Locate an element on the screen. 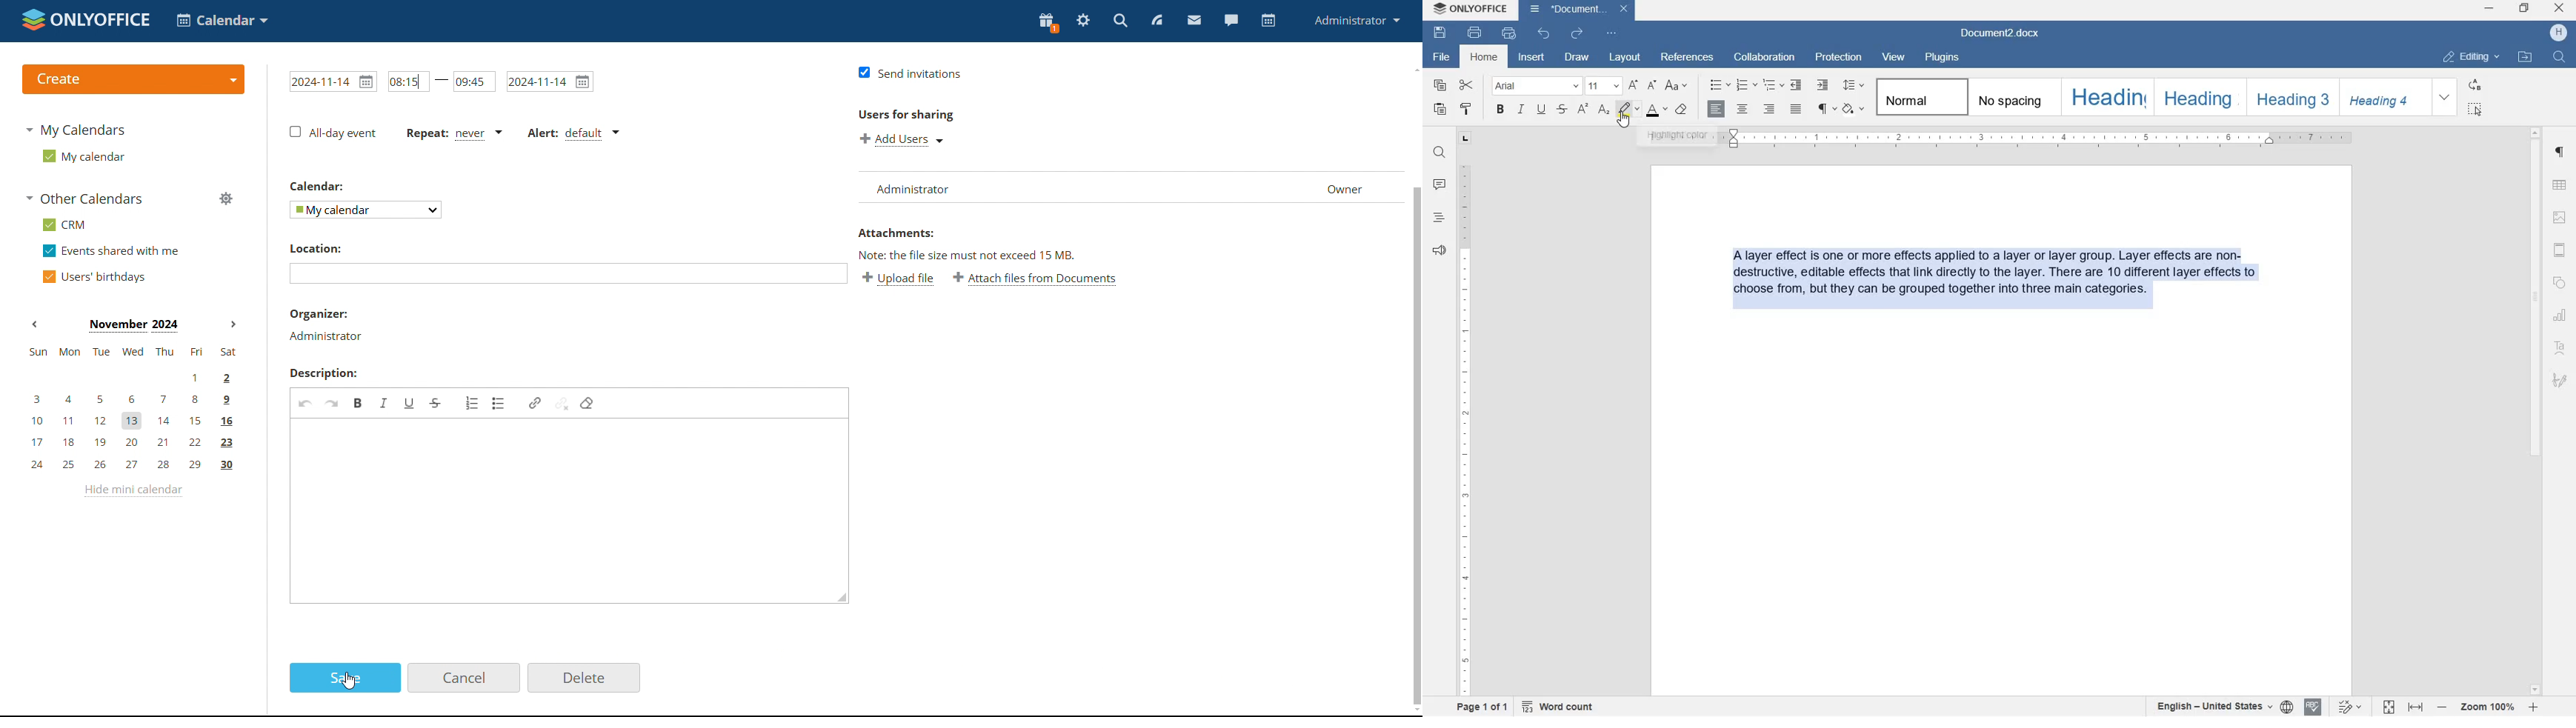  PARAGRAPH LINE SPACING is located at coordinates (1854, 86).